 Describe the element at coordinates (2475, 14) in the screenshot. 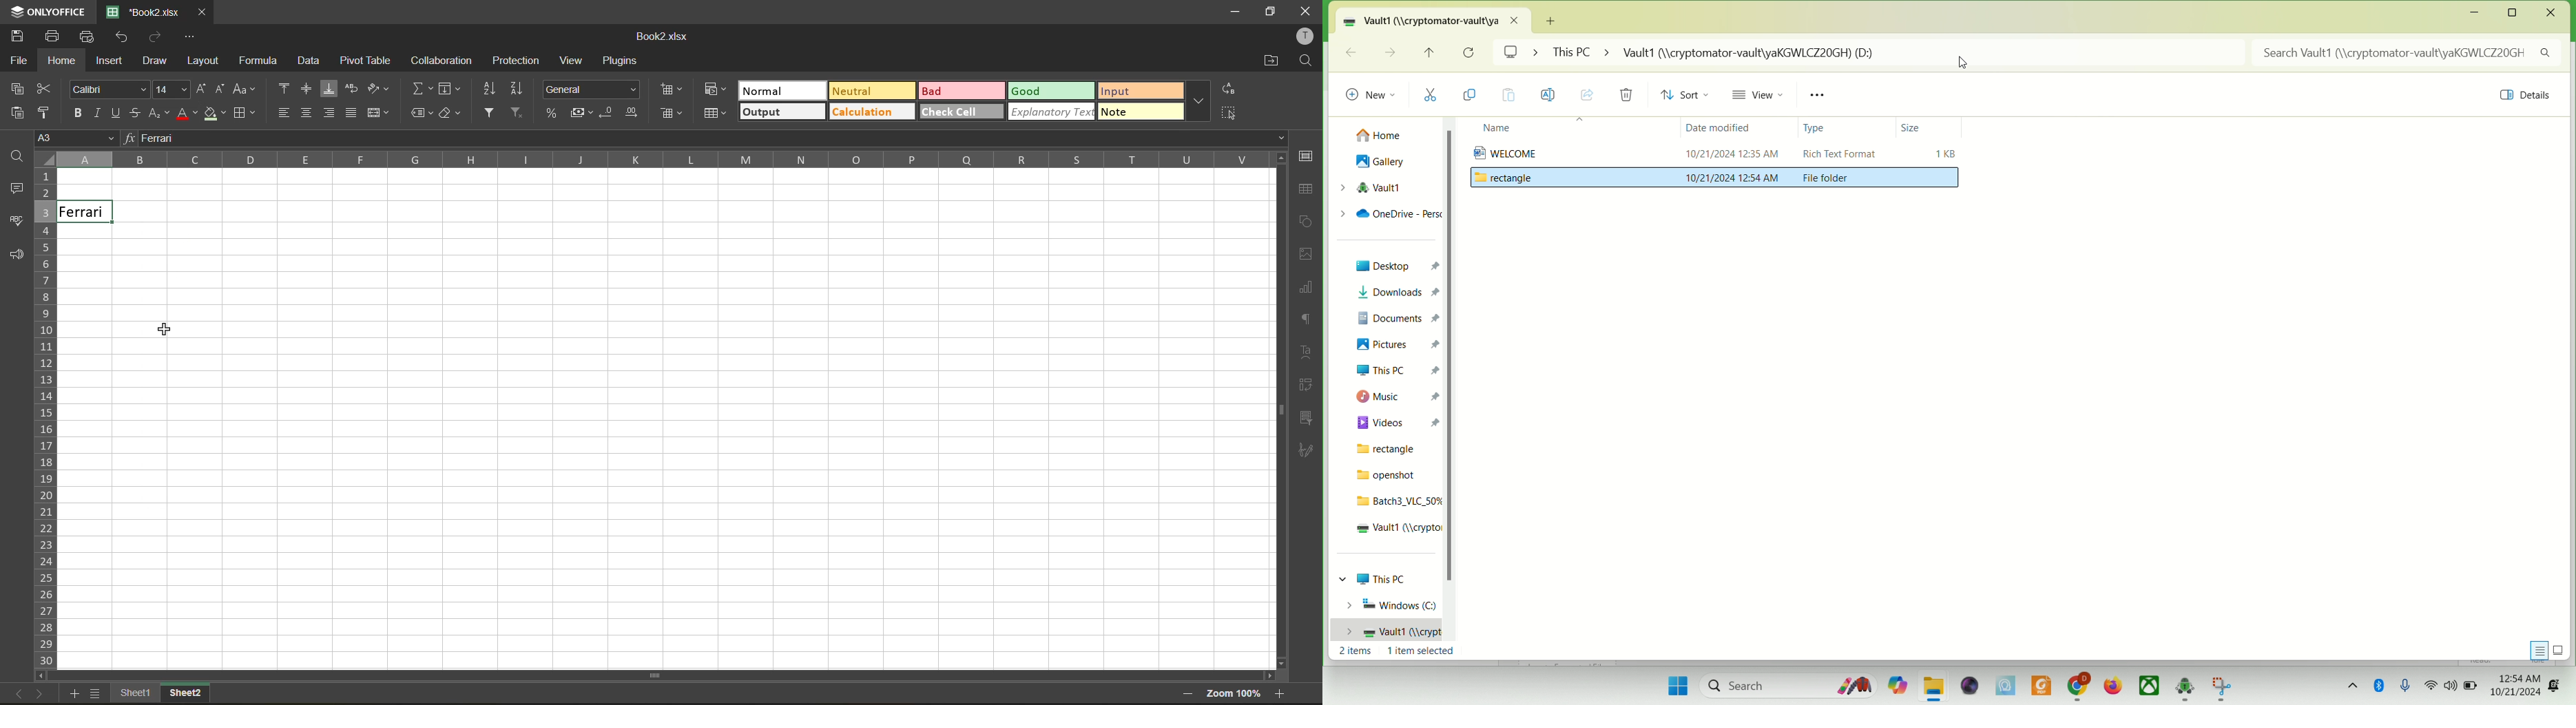

I see `minimize` at that location.